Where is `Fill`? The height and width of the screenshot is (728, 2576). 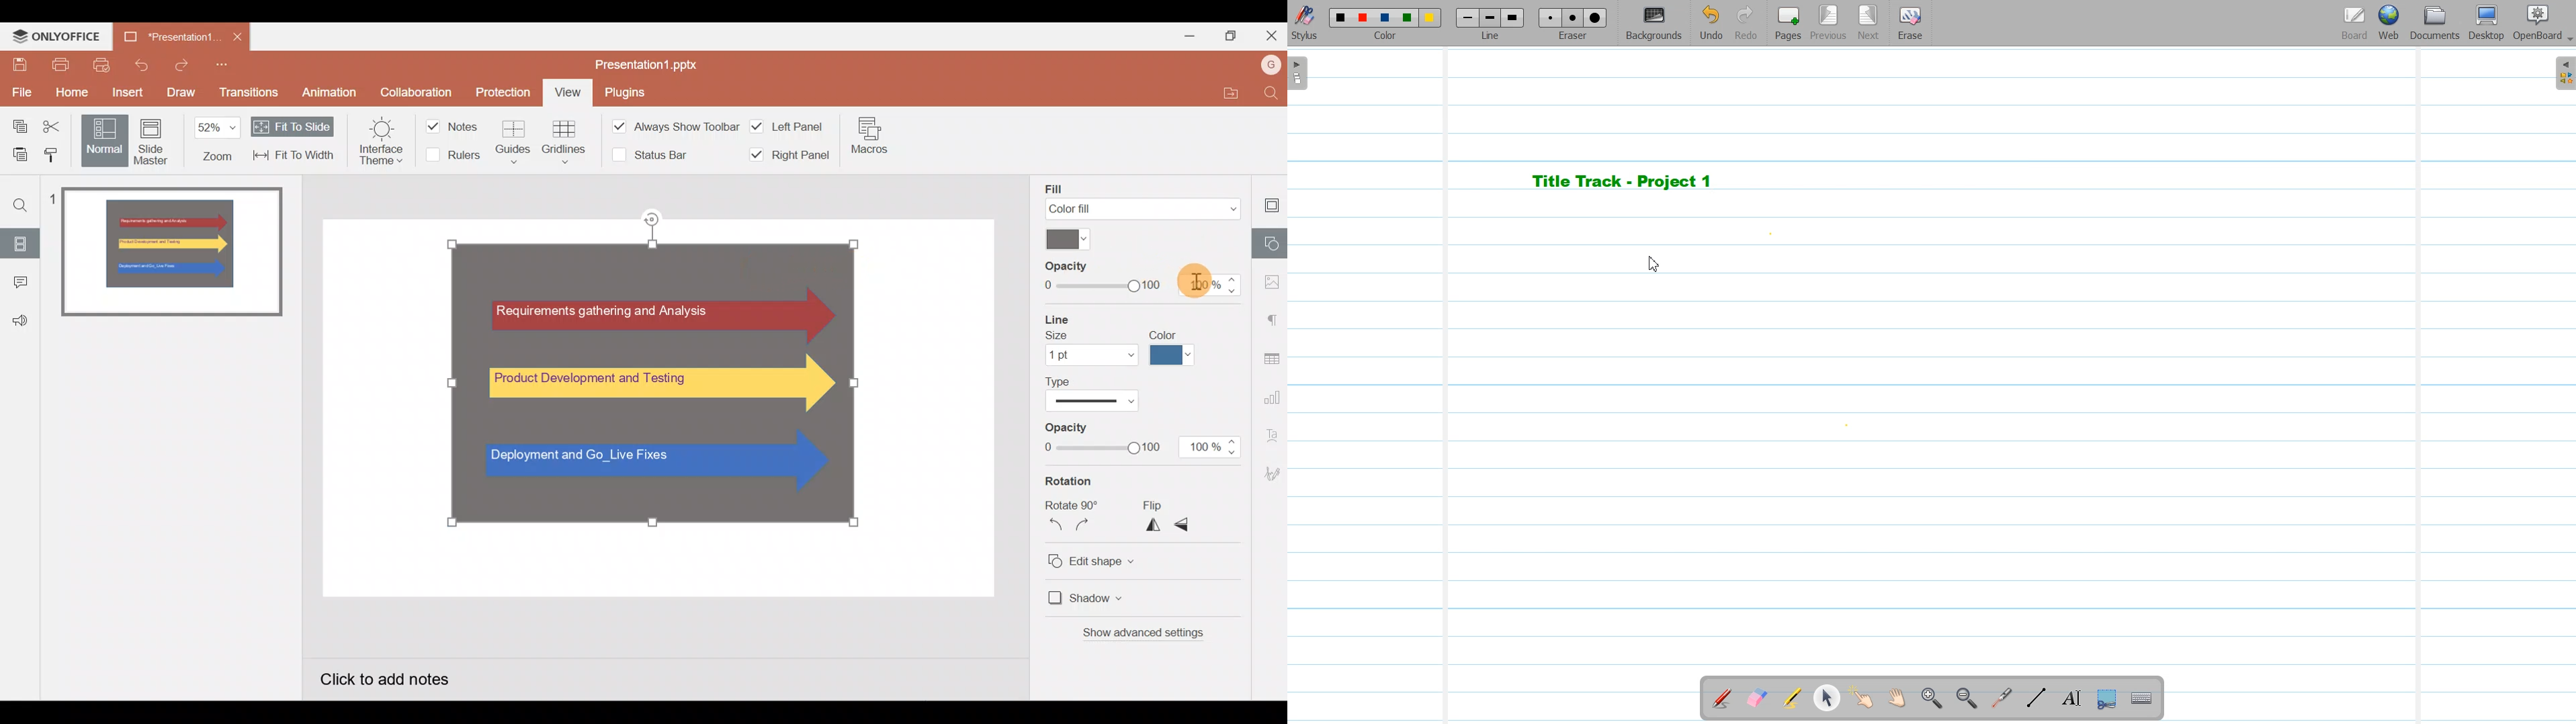
Fill is located at coordinates (1143, 196).